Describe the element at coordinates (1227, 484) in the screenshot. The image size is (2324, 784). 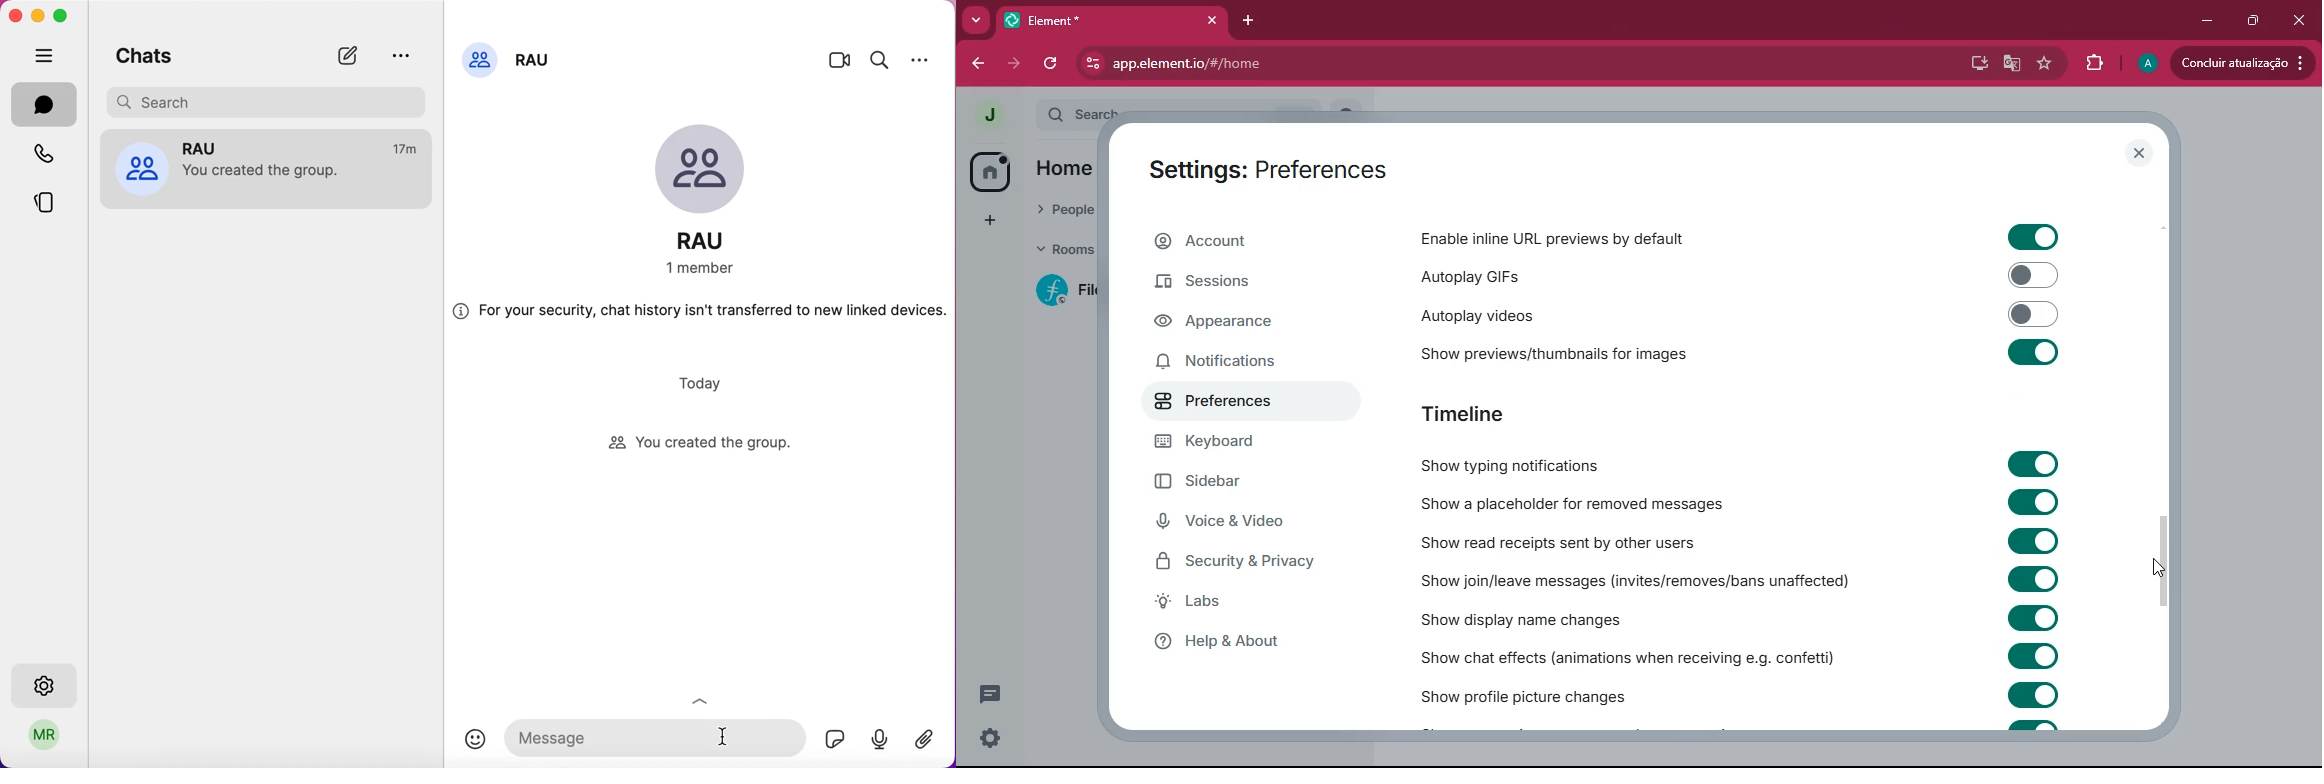
I see `sidebar` at that location.